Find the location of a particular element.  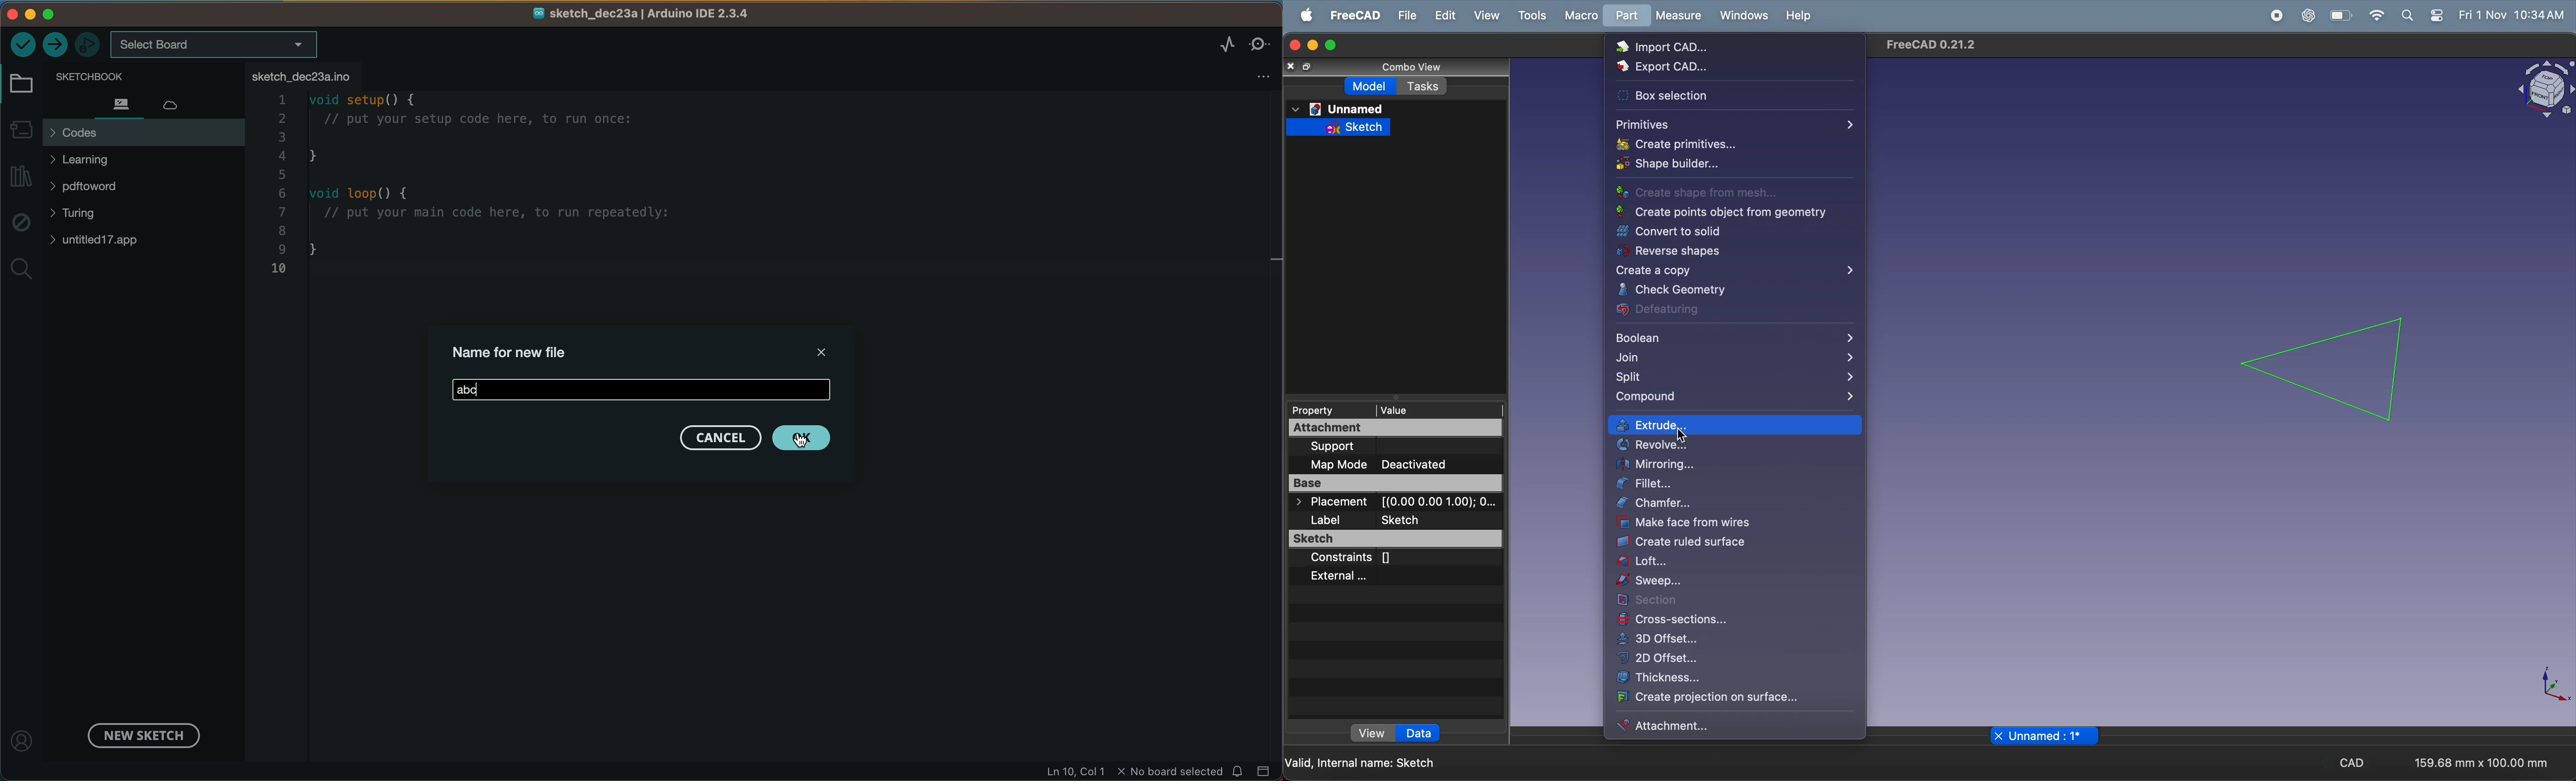

record is located at coordinates (2277, 15).